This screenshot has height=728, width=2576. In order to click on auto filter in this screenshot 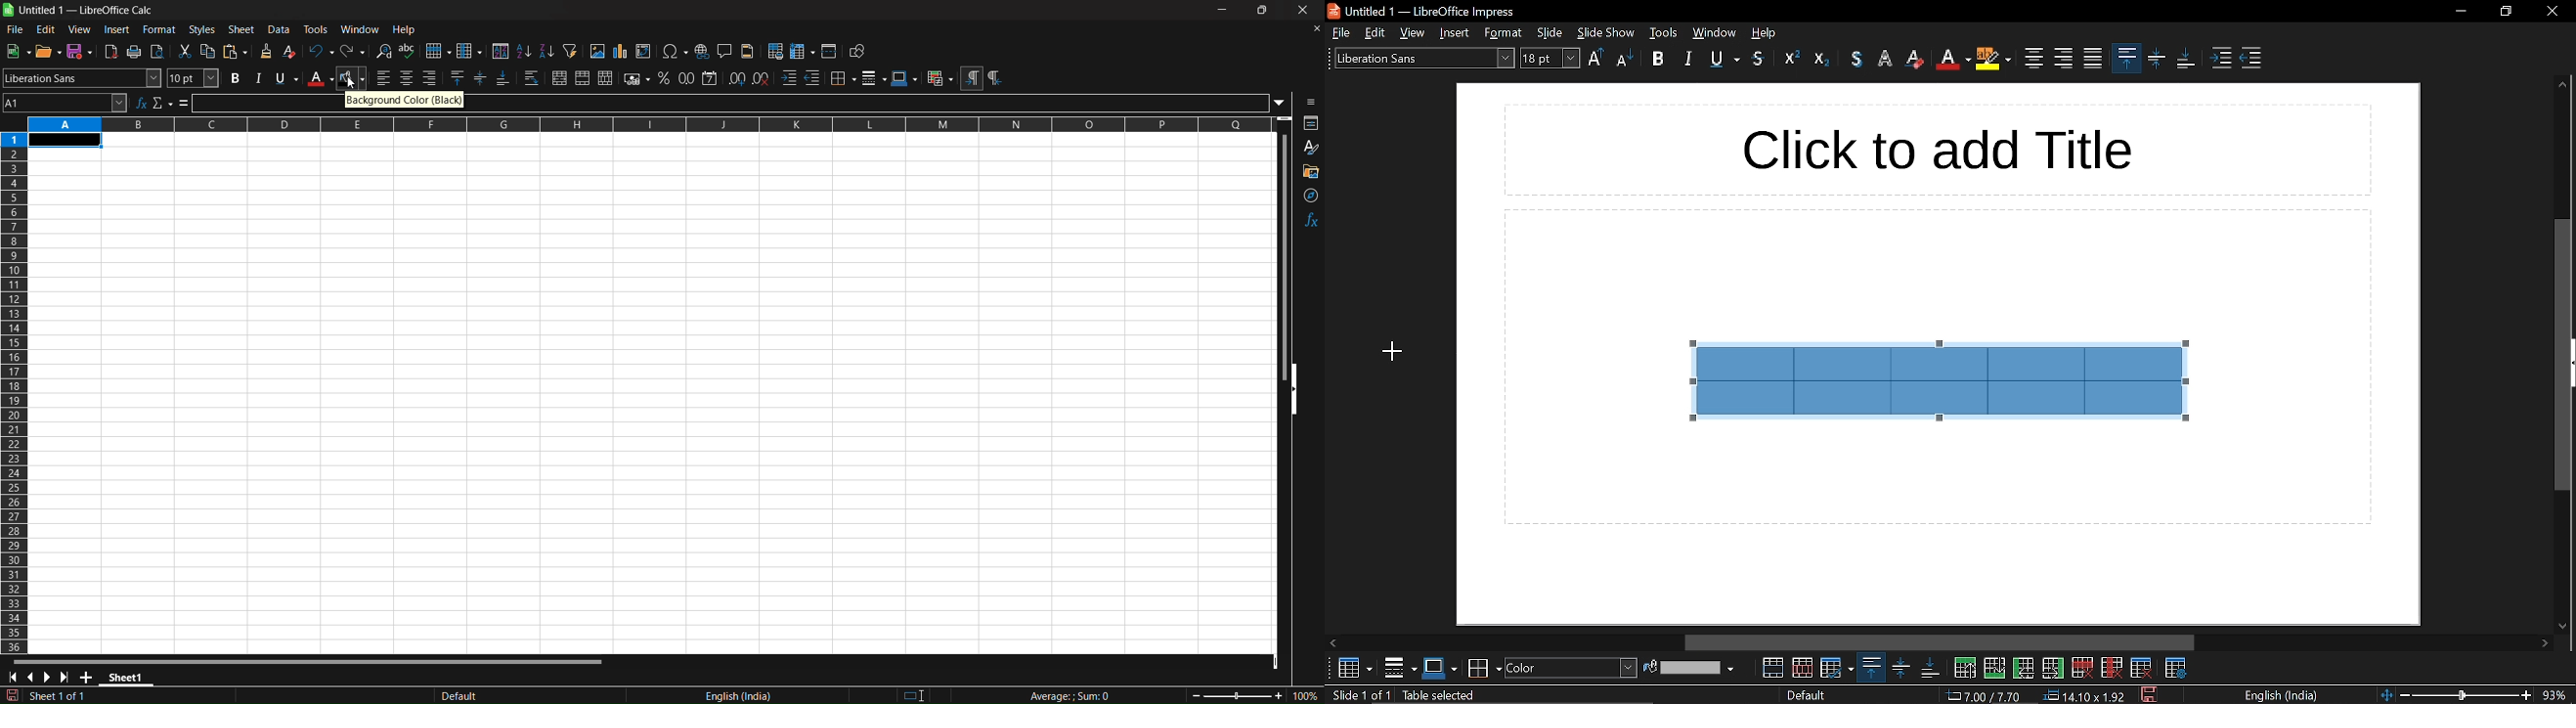, I will do `click(571, 51)`.